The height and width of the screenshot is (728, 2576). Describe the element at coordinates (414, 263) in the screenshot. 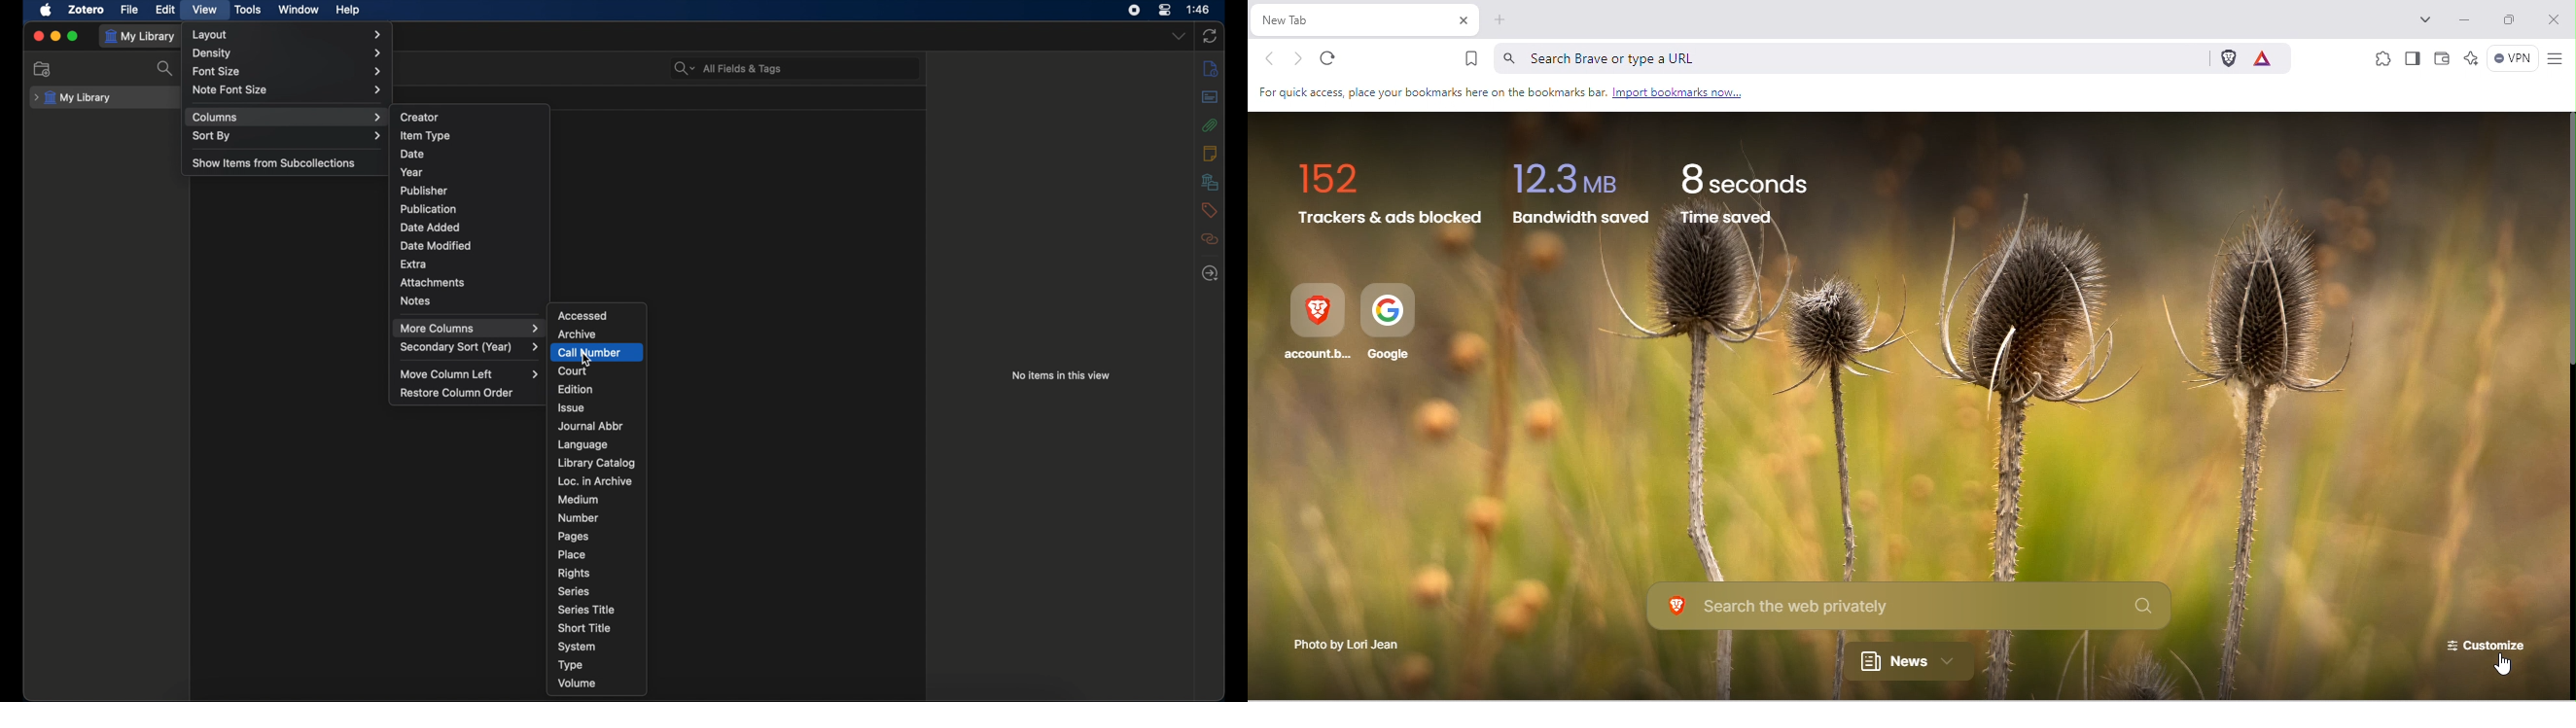

I see `extra` at that location.